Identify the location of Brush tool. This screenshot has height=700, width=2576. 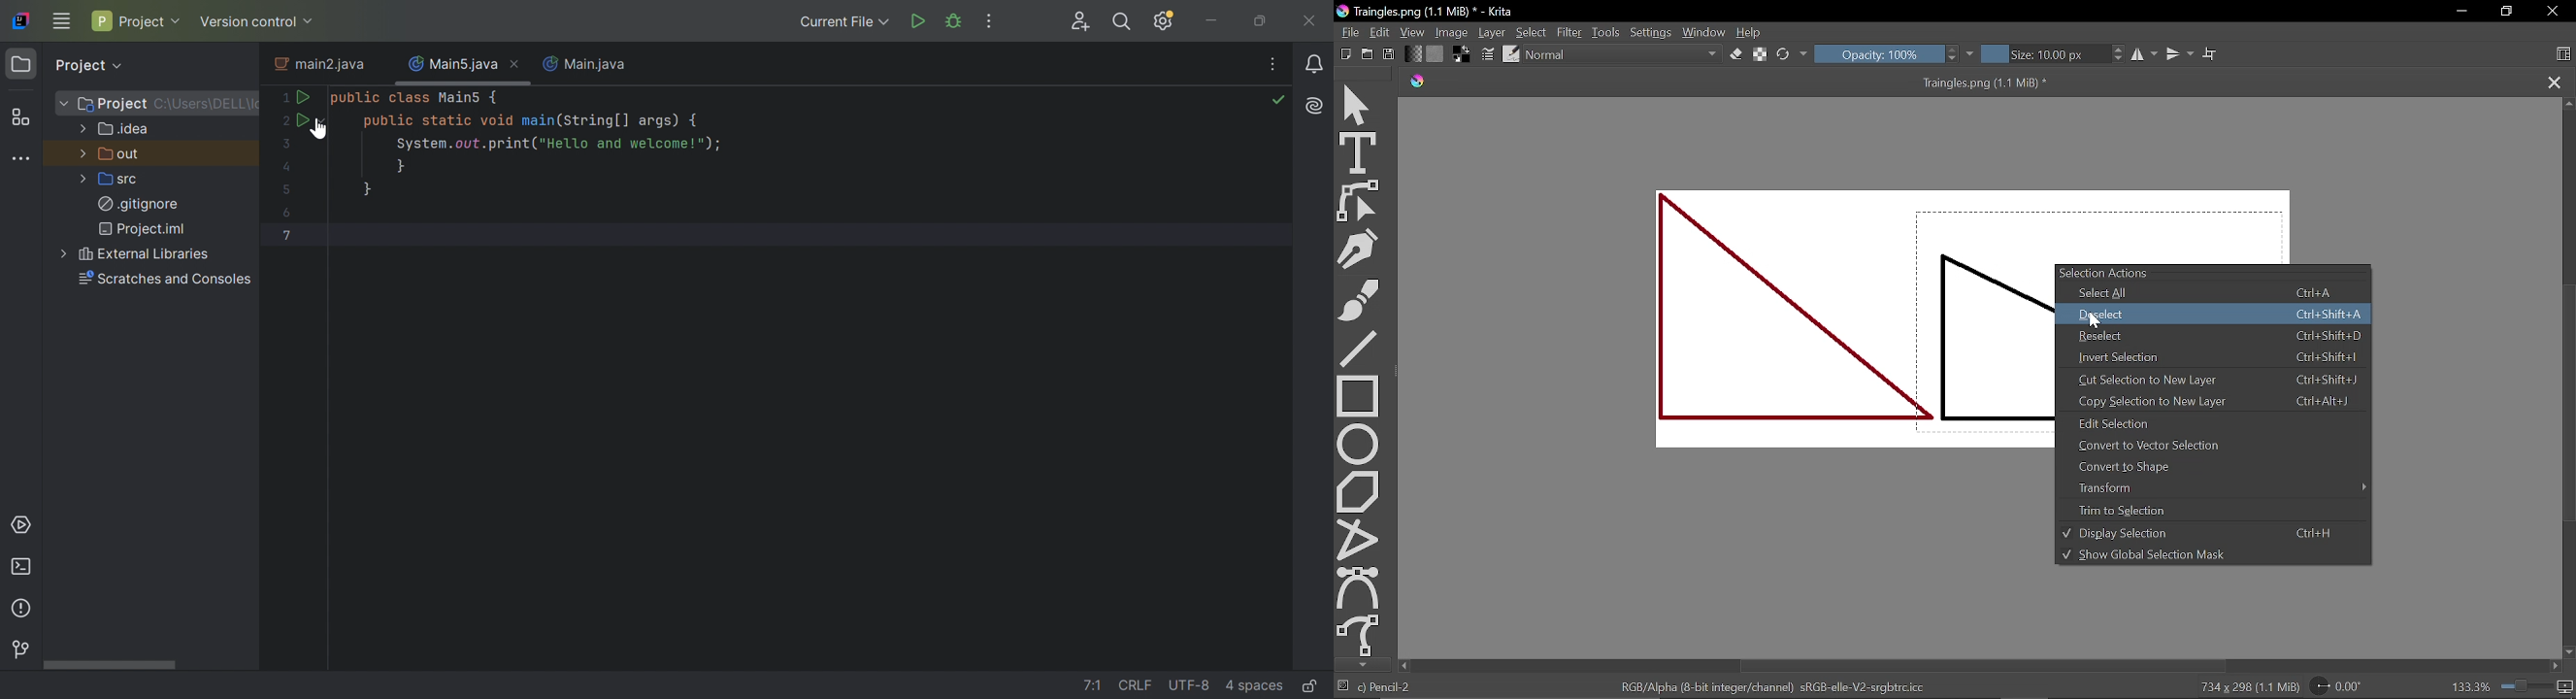
(1357, 299).